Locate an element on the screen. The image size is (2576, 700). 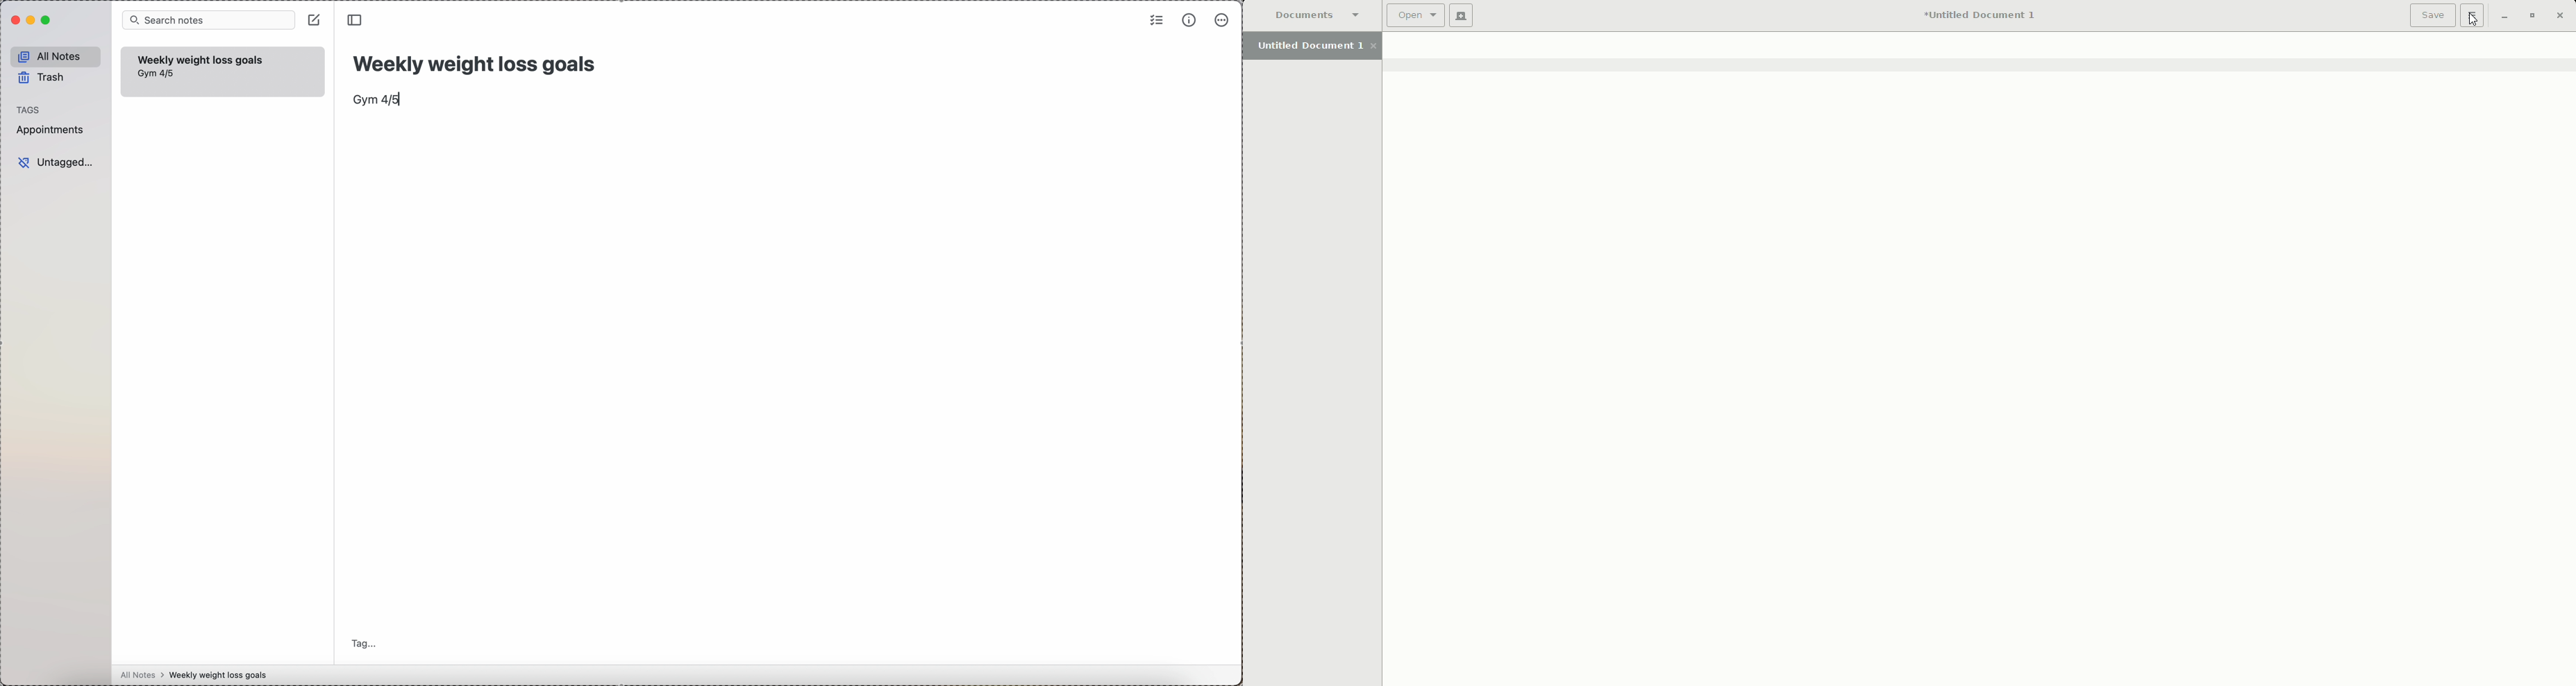
all notes is located at coordinates (56, 56).